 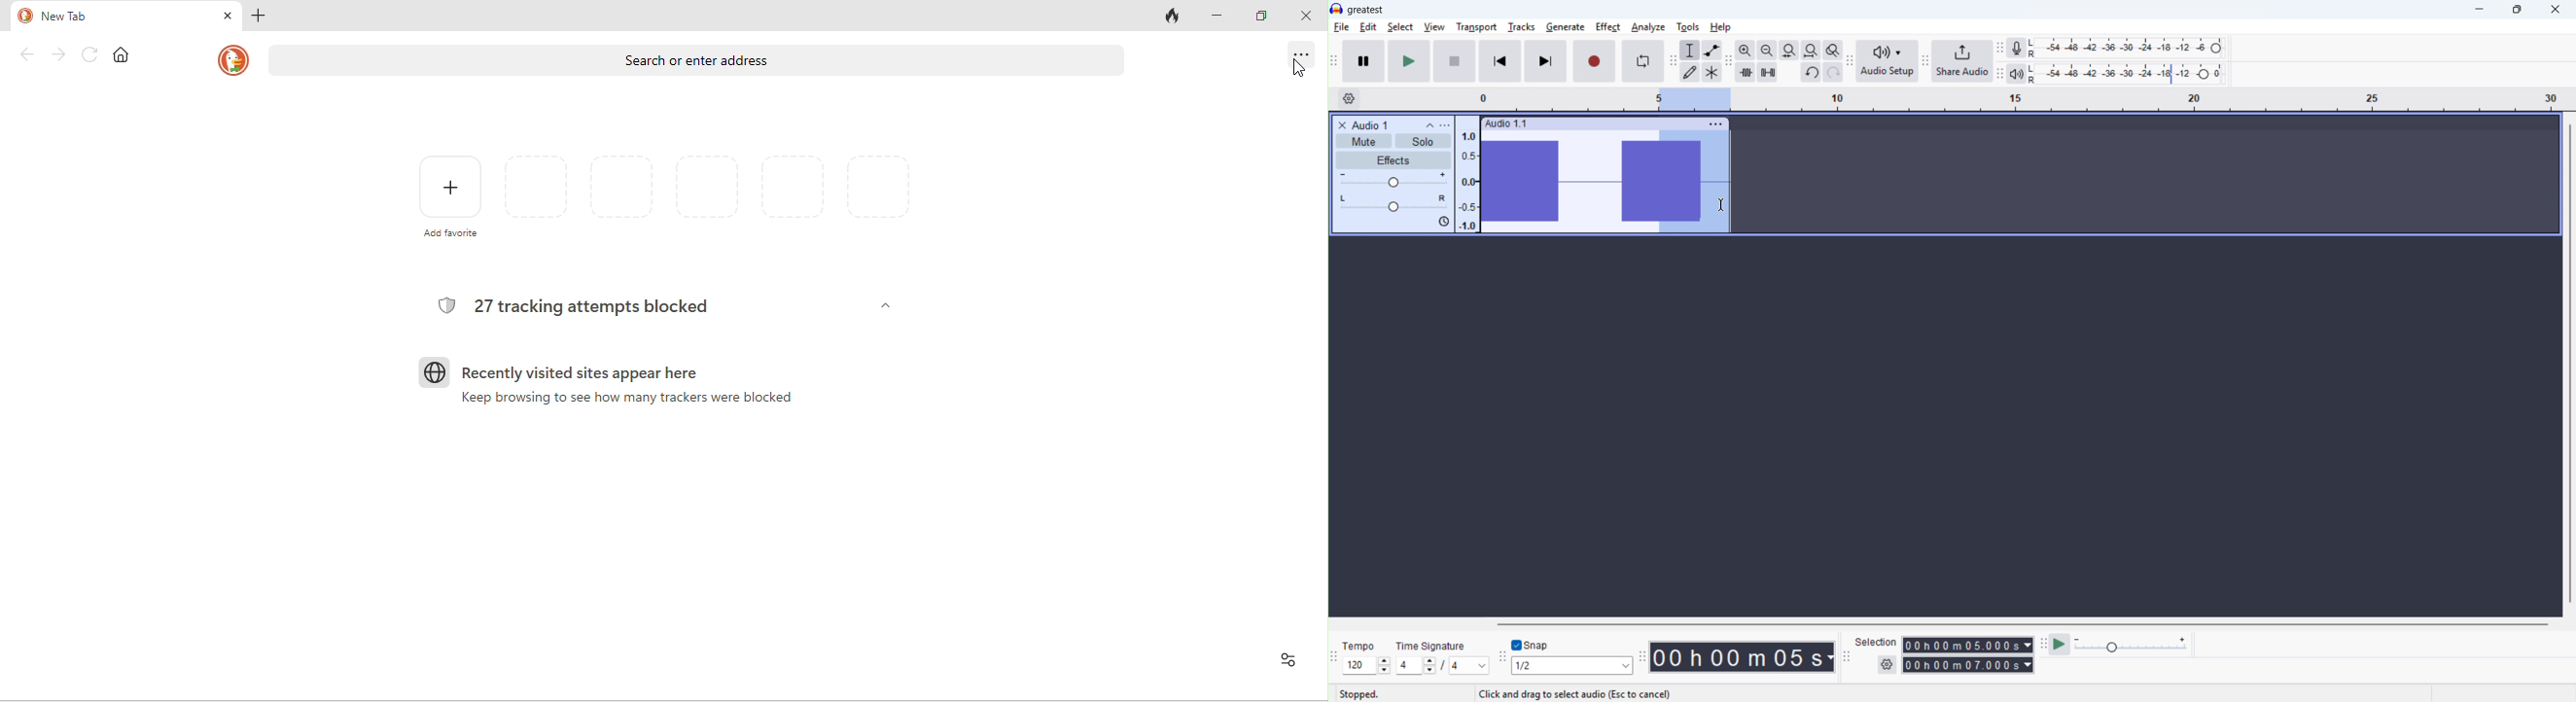 What do you see at coordinates (2481, 10) in the screenshot?
I see `minimise ` at bounding box center [2481, 10].